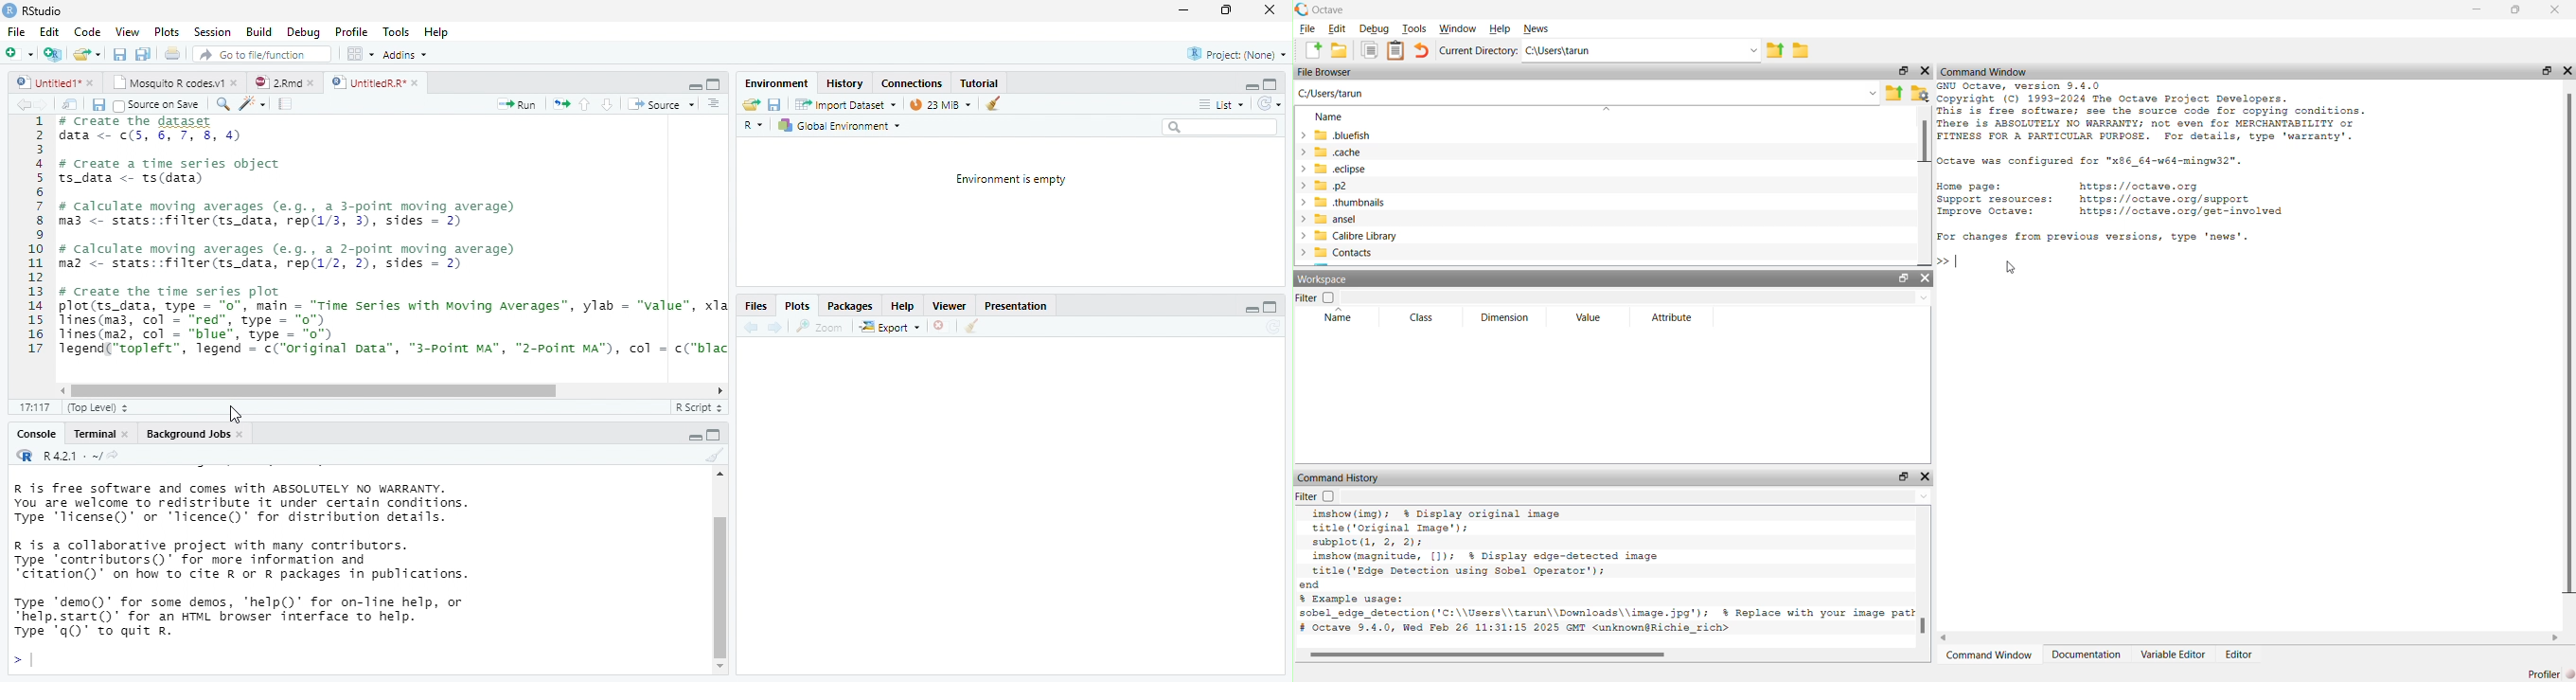 The width and height of the screenshot is (2576, 700). What do you see at coordinates (366, 82) in the screenshot?
I see `UntitiedR.R"` at bounding box center [366, 82].